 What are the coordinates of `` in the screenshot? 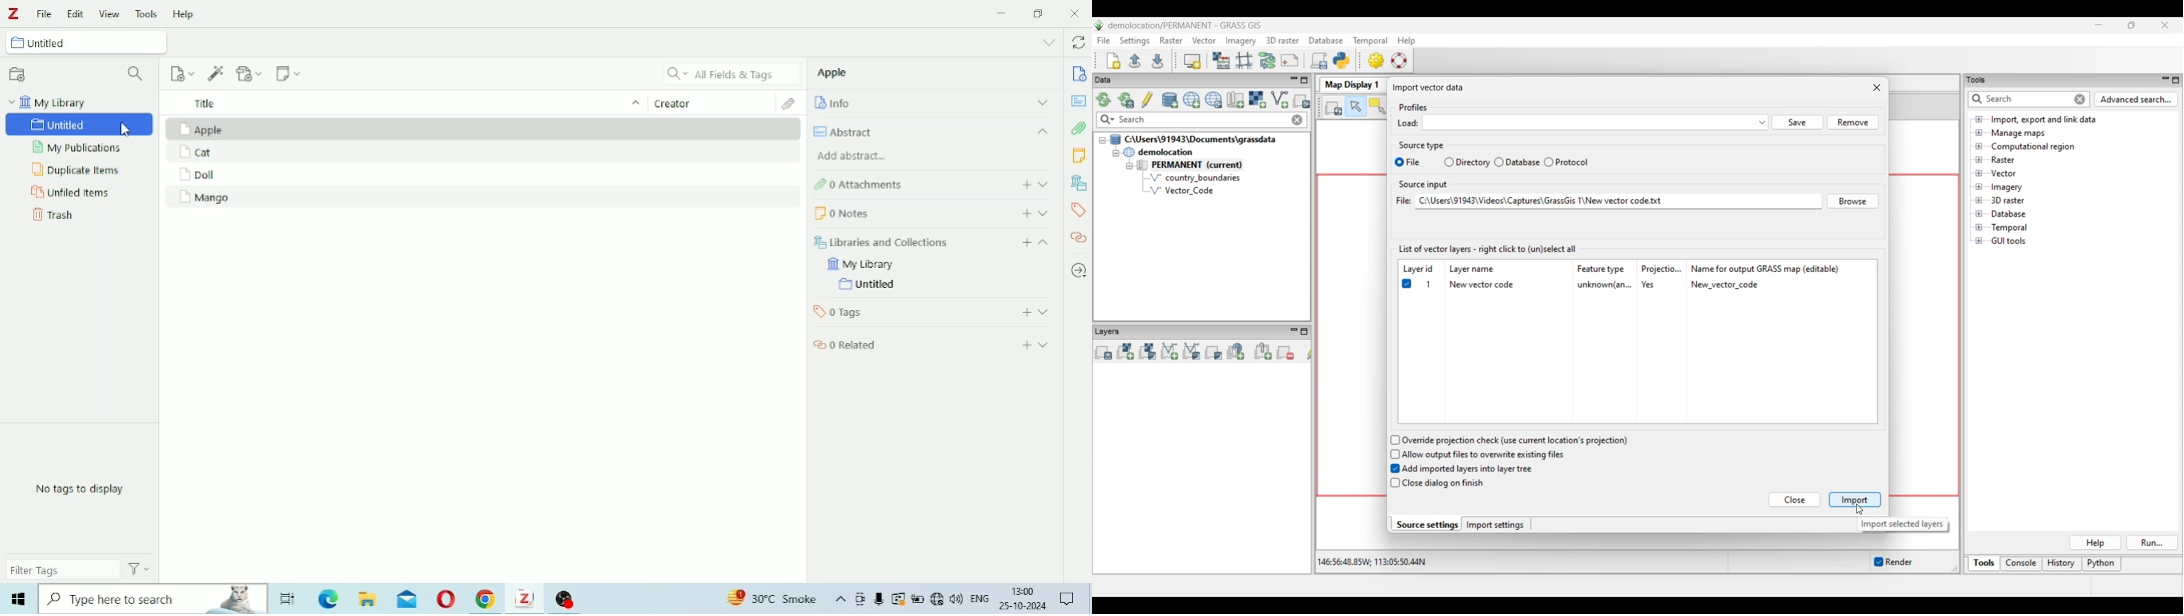 It's located at (405, 596).